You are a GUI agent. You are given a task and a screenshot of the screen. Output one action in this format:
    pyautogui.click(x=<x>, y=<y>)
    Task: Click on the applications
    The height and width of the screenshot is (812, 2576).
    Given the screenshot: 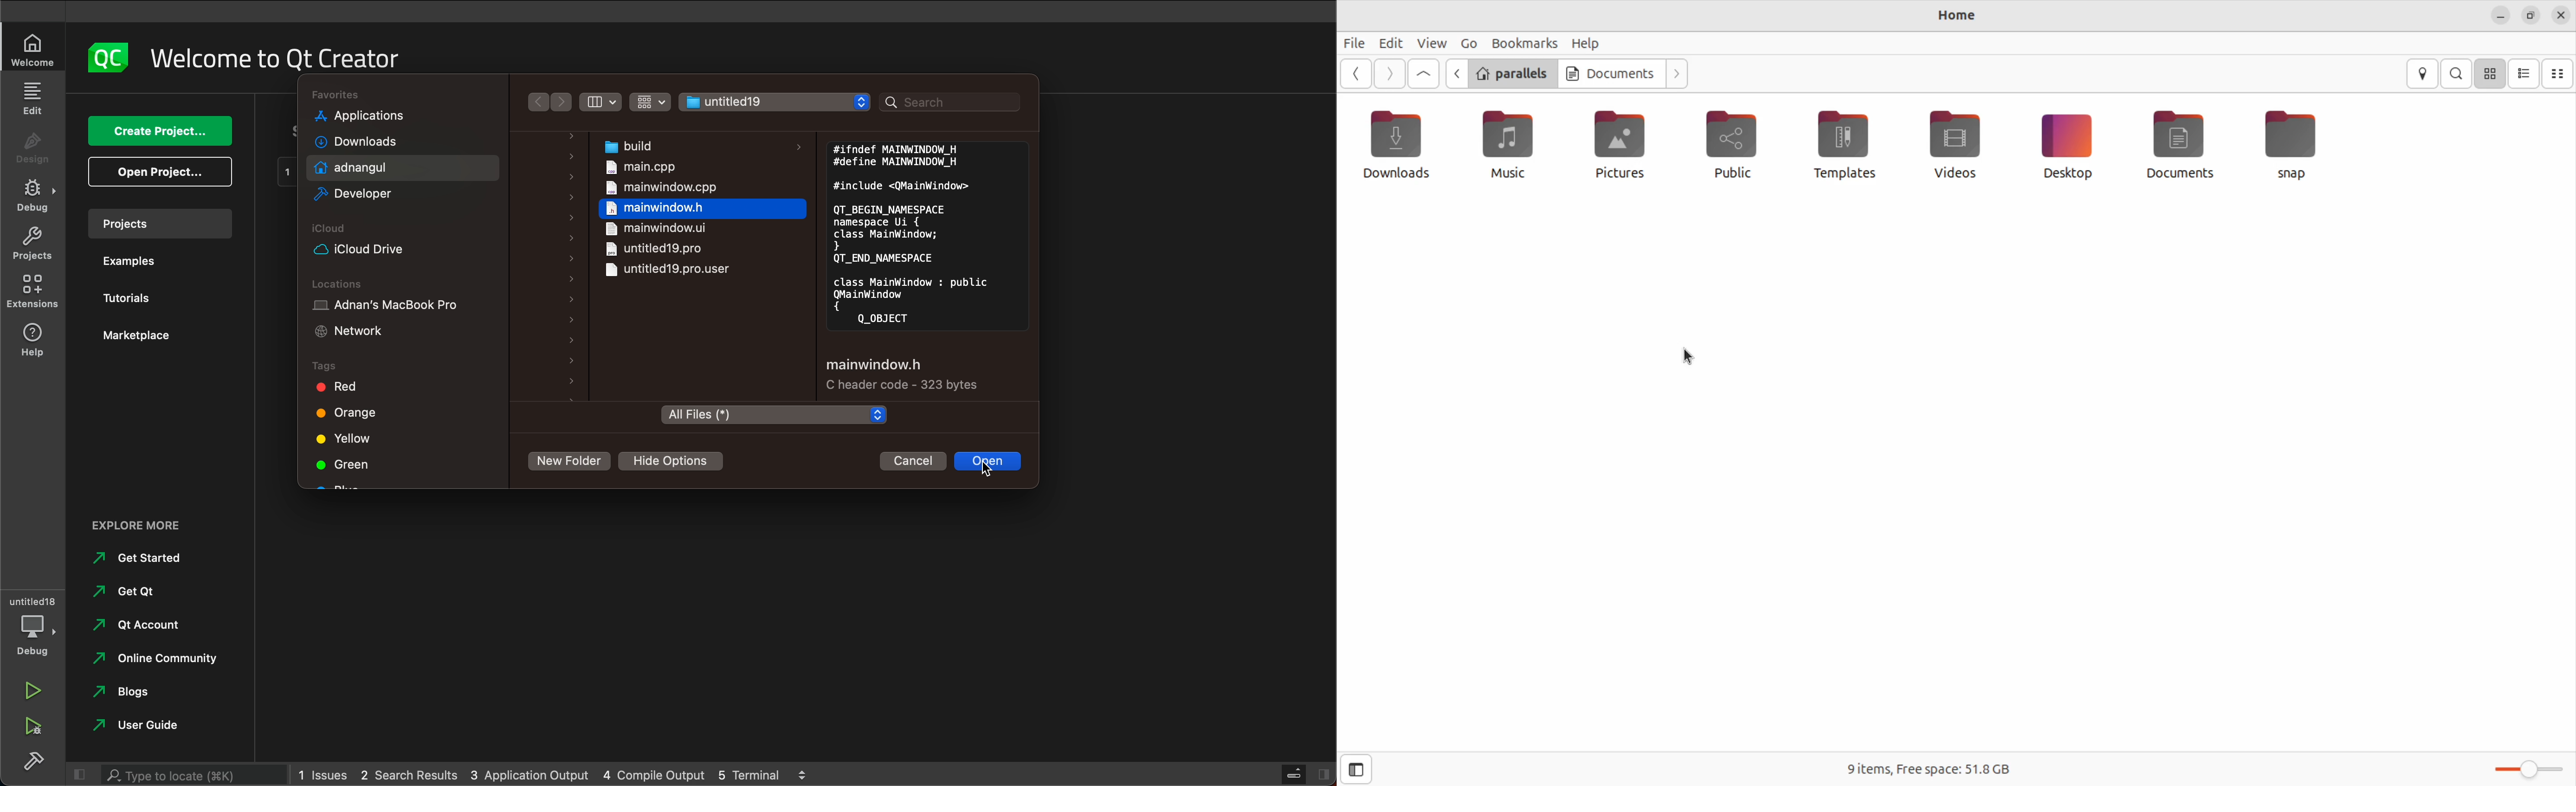 What is the action you would take?
    pyautogui.click(x=379, y=119)
    